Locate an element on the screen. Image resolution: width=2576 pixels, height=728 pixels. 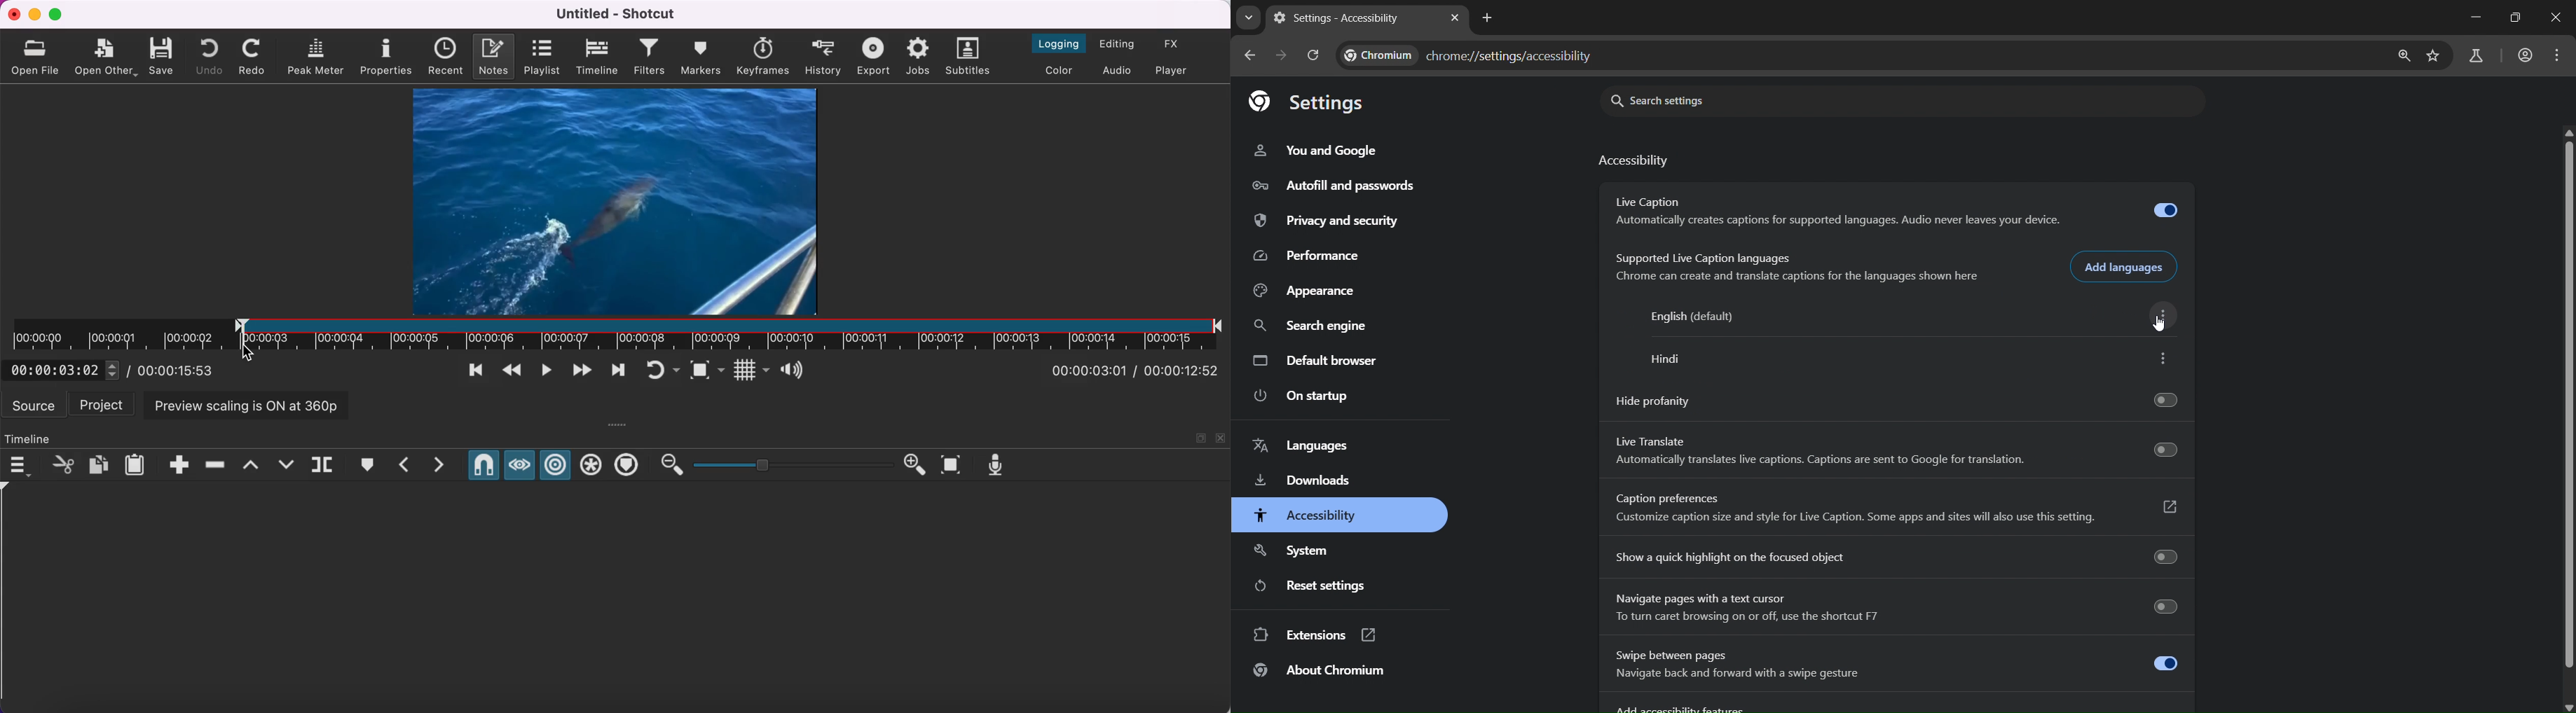
maximize is located at coordinates (1202, 437).